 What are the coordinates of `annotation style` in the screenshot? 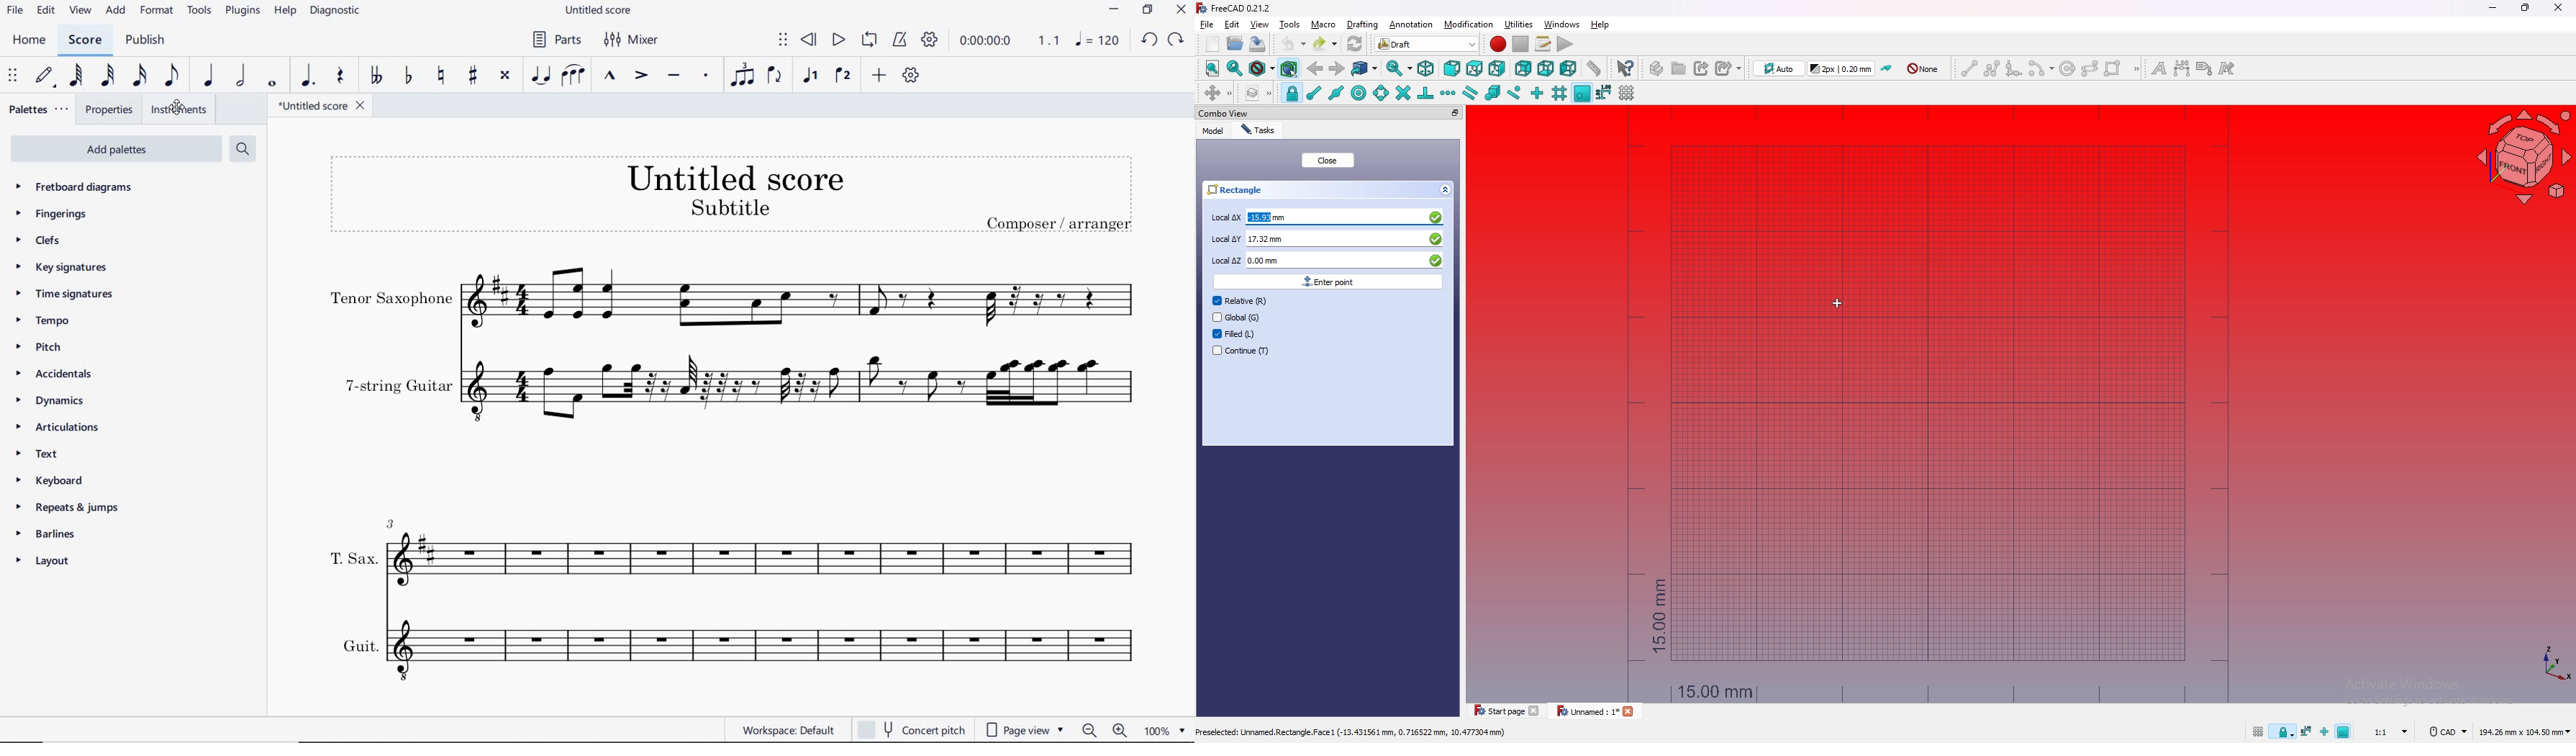 It's located at (2228, 68).